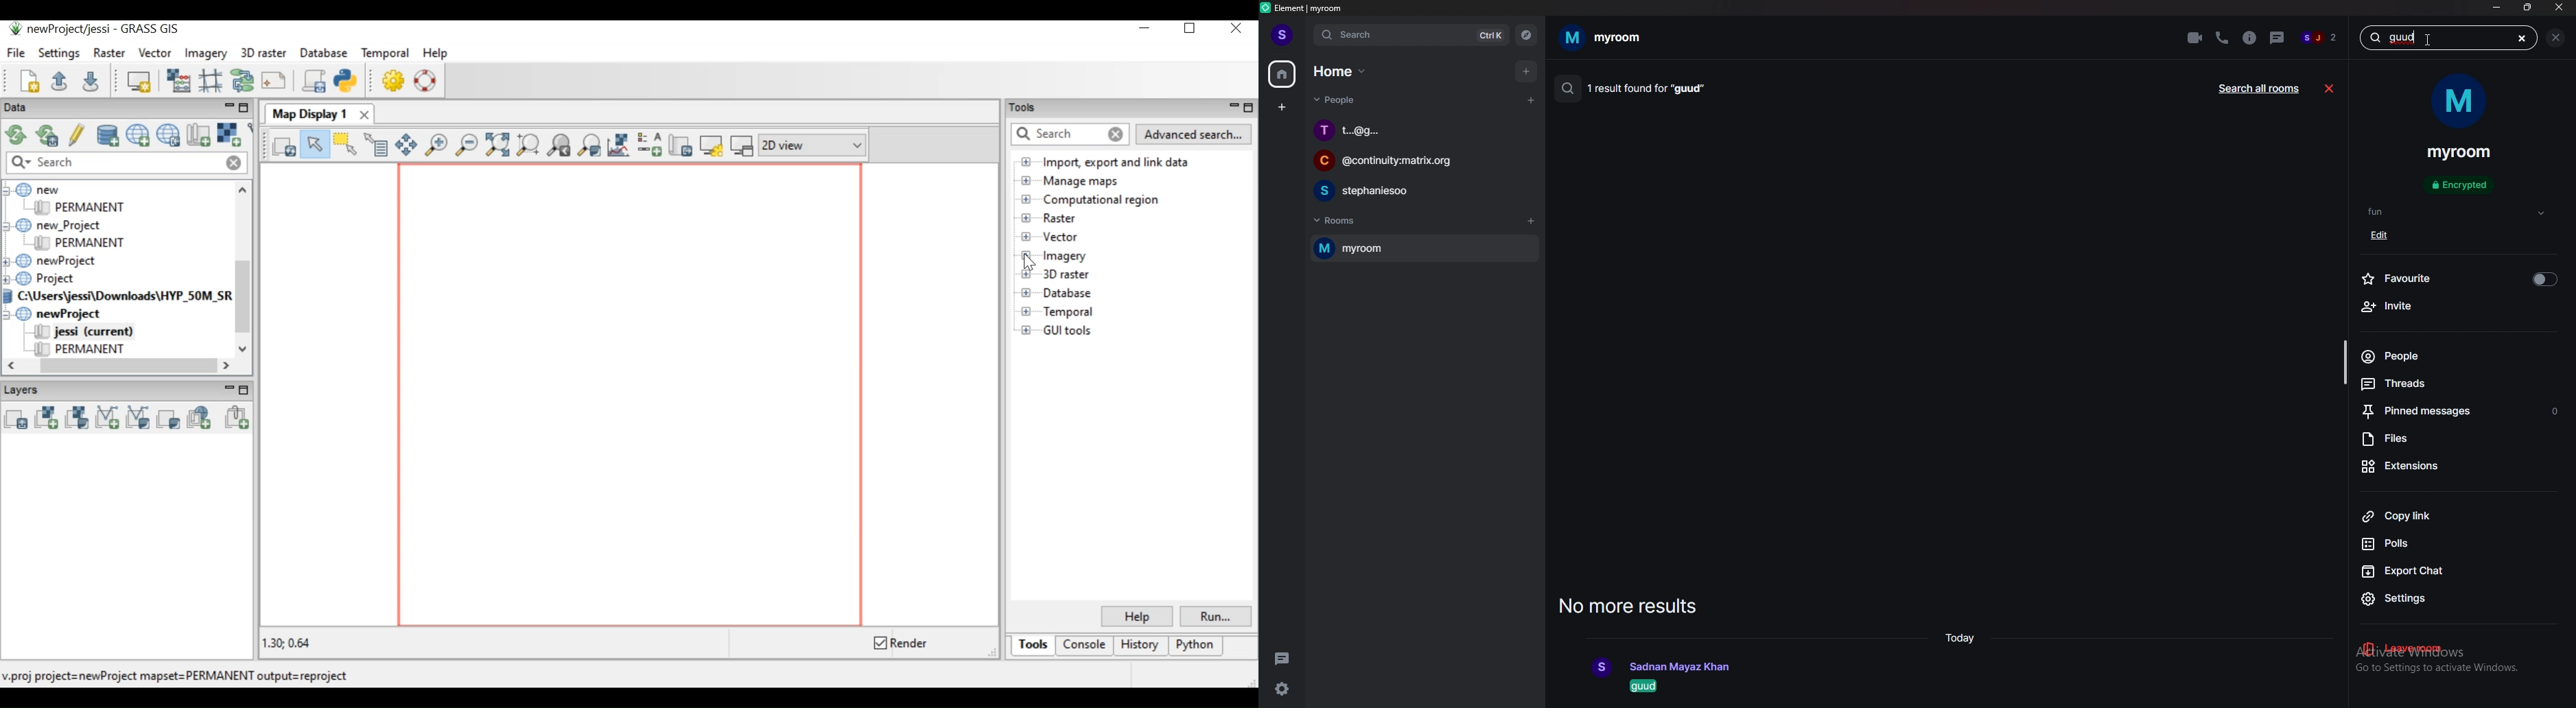  What do you see at coordinates (2402, 38) in the screenshot?
I see `message` at bounding box center [2402, 38].